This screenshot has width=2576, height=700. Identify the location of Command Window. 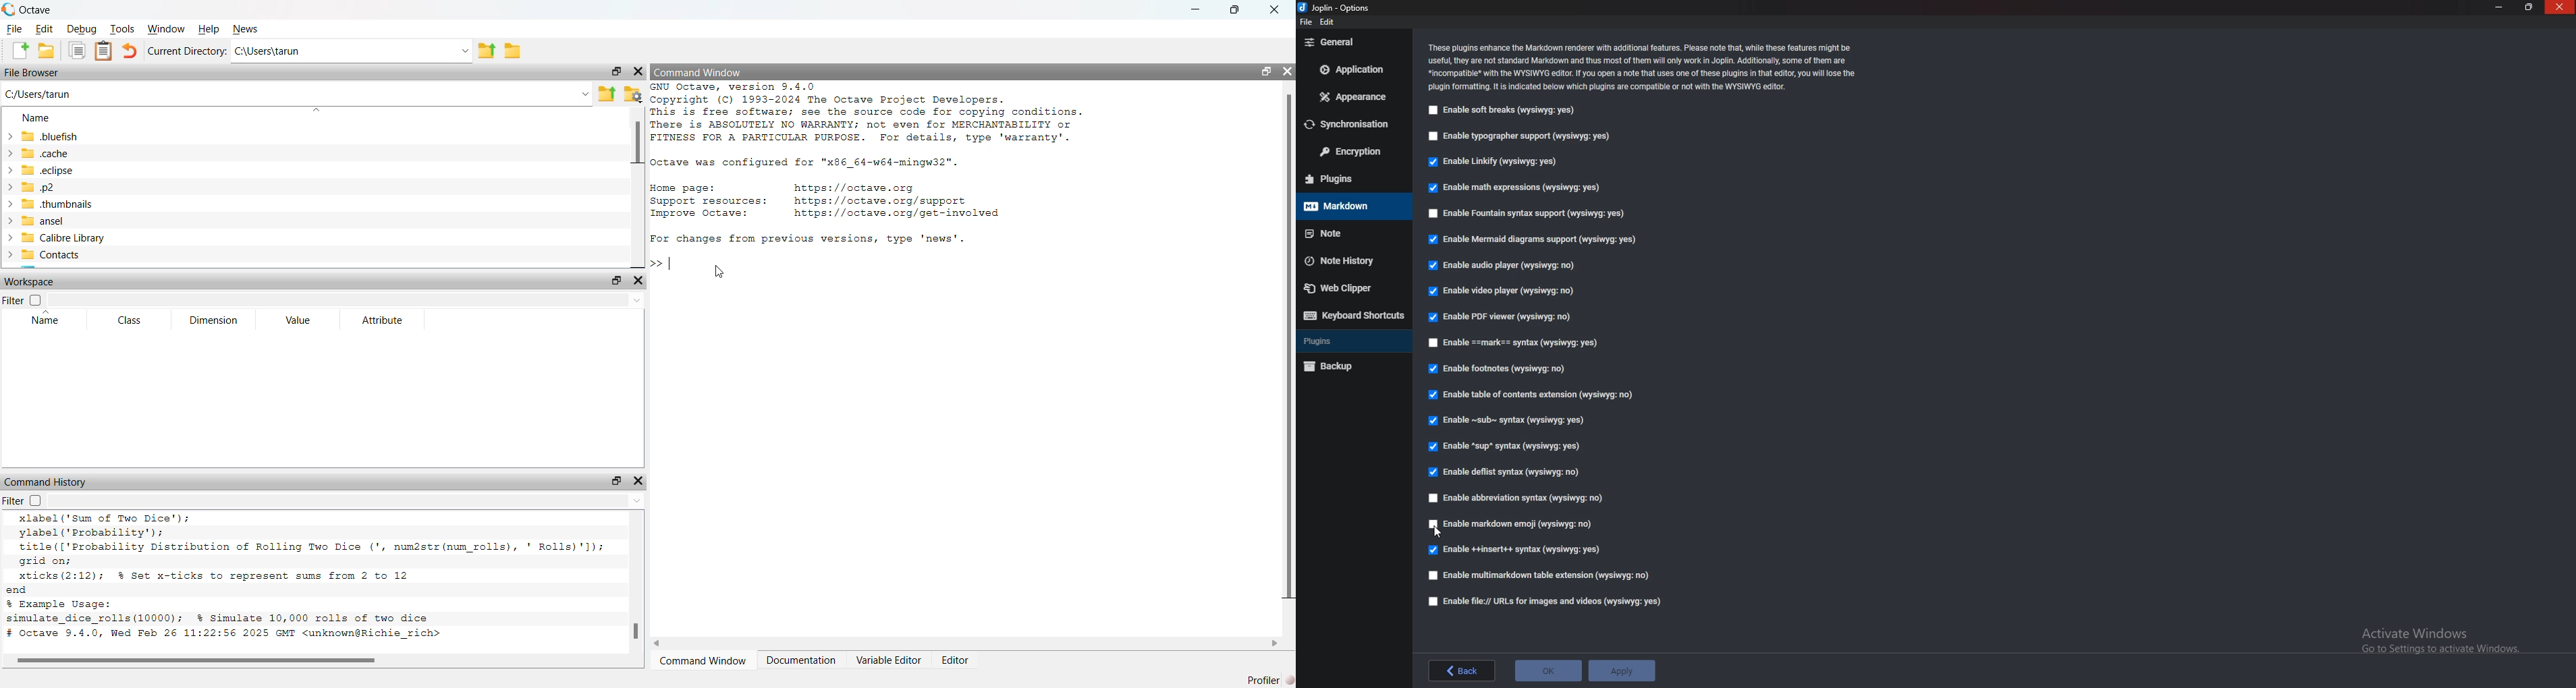
(699, 71).